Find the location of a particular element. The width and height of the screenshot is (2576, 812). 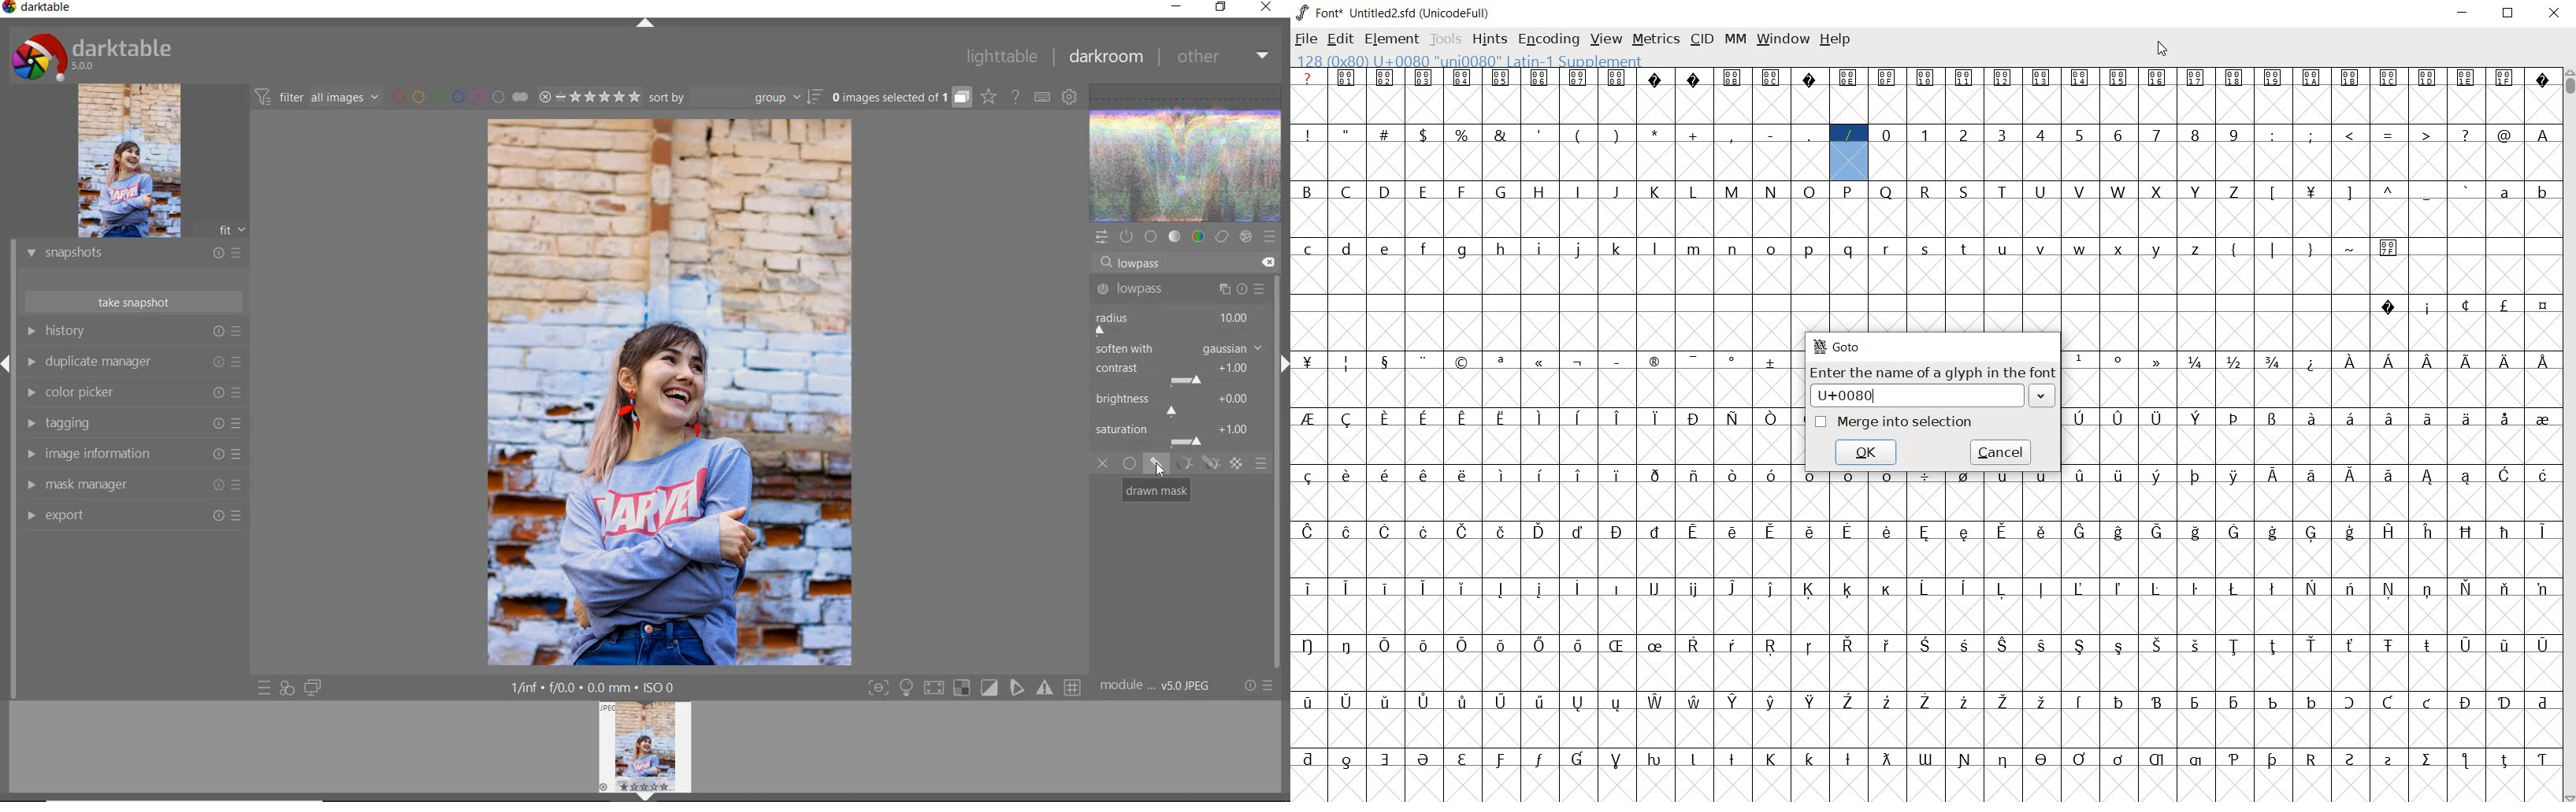

glyph is located at coordinates (2507, 362).